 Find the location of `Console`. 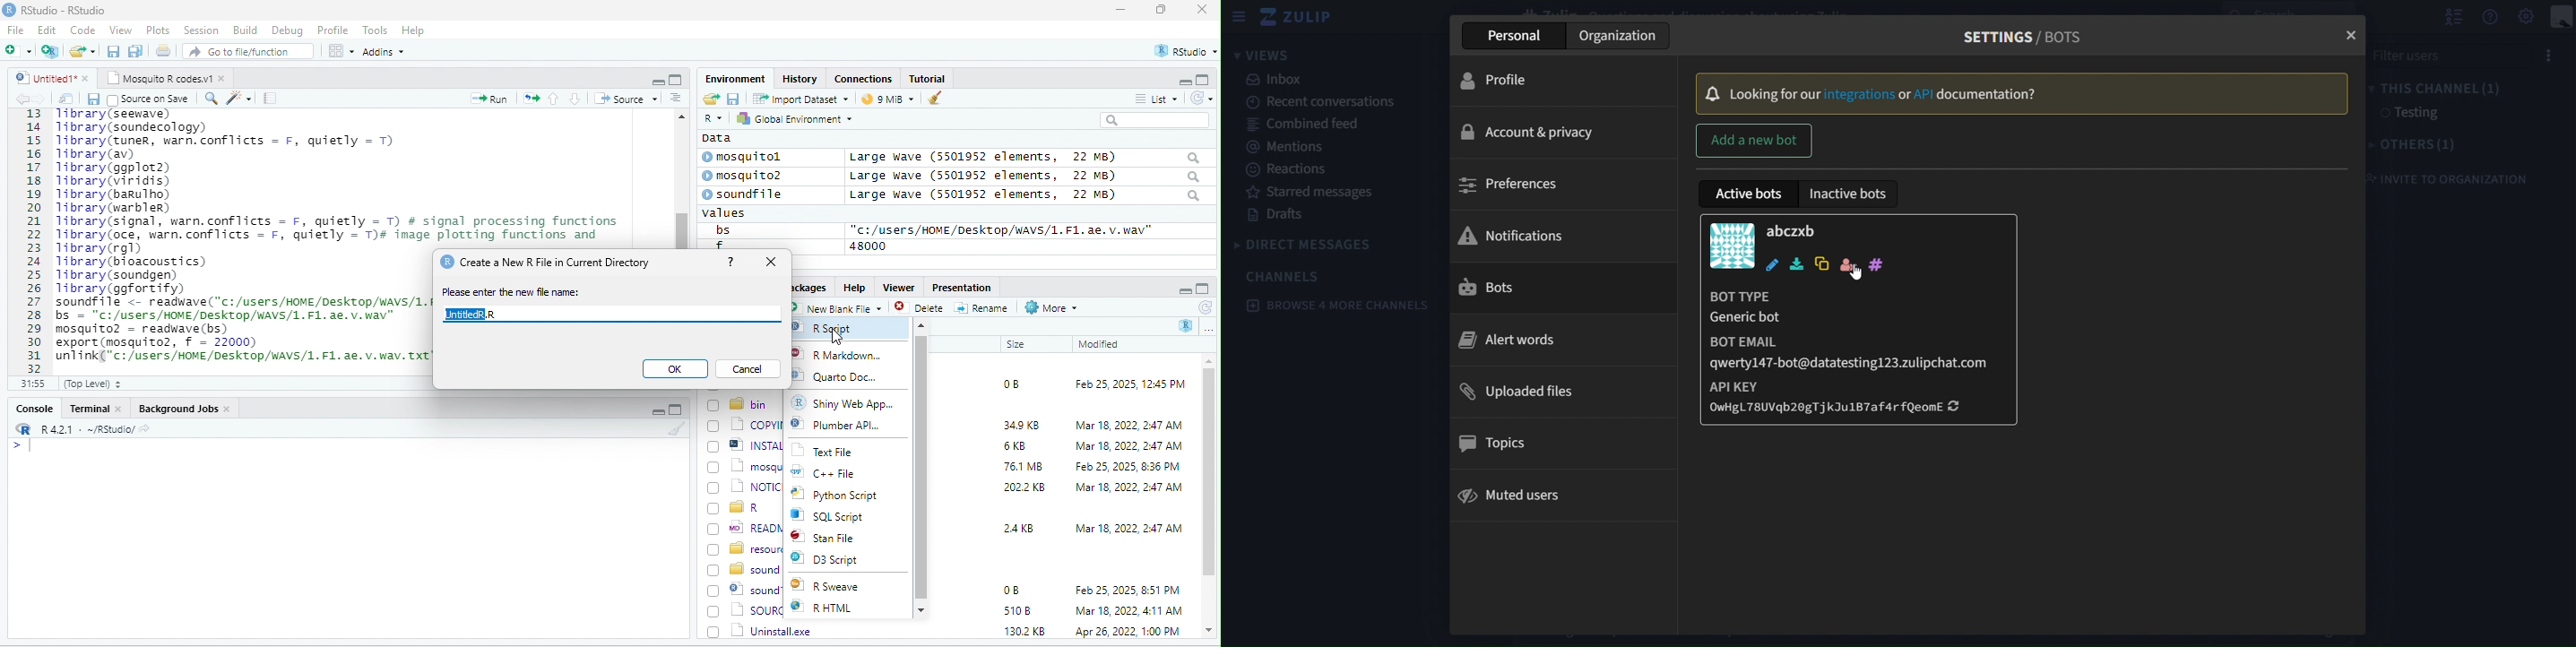

Console is located at coordinates (33, 407).